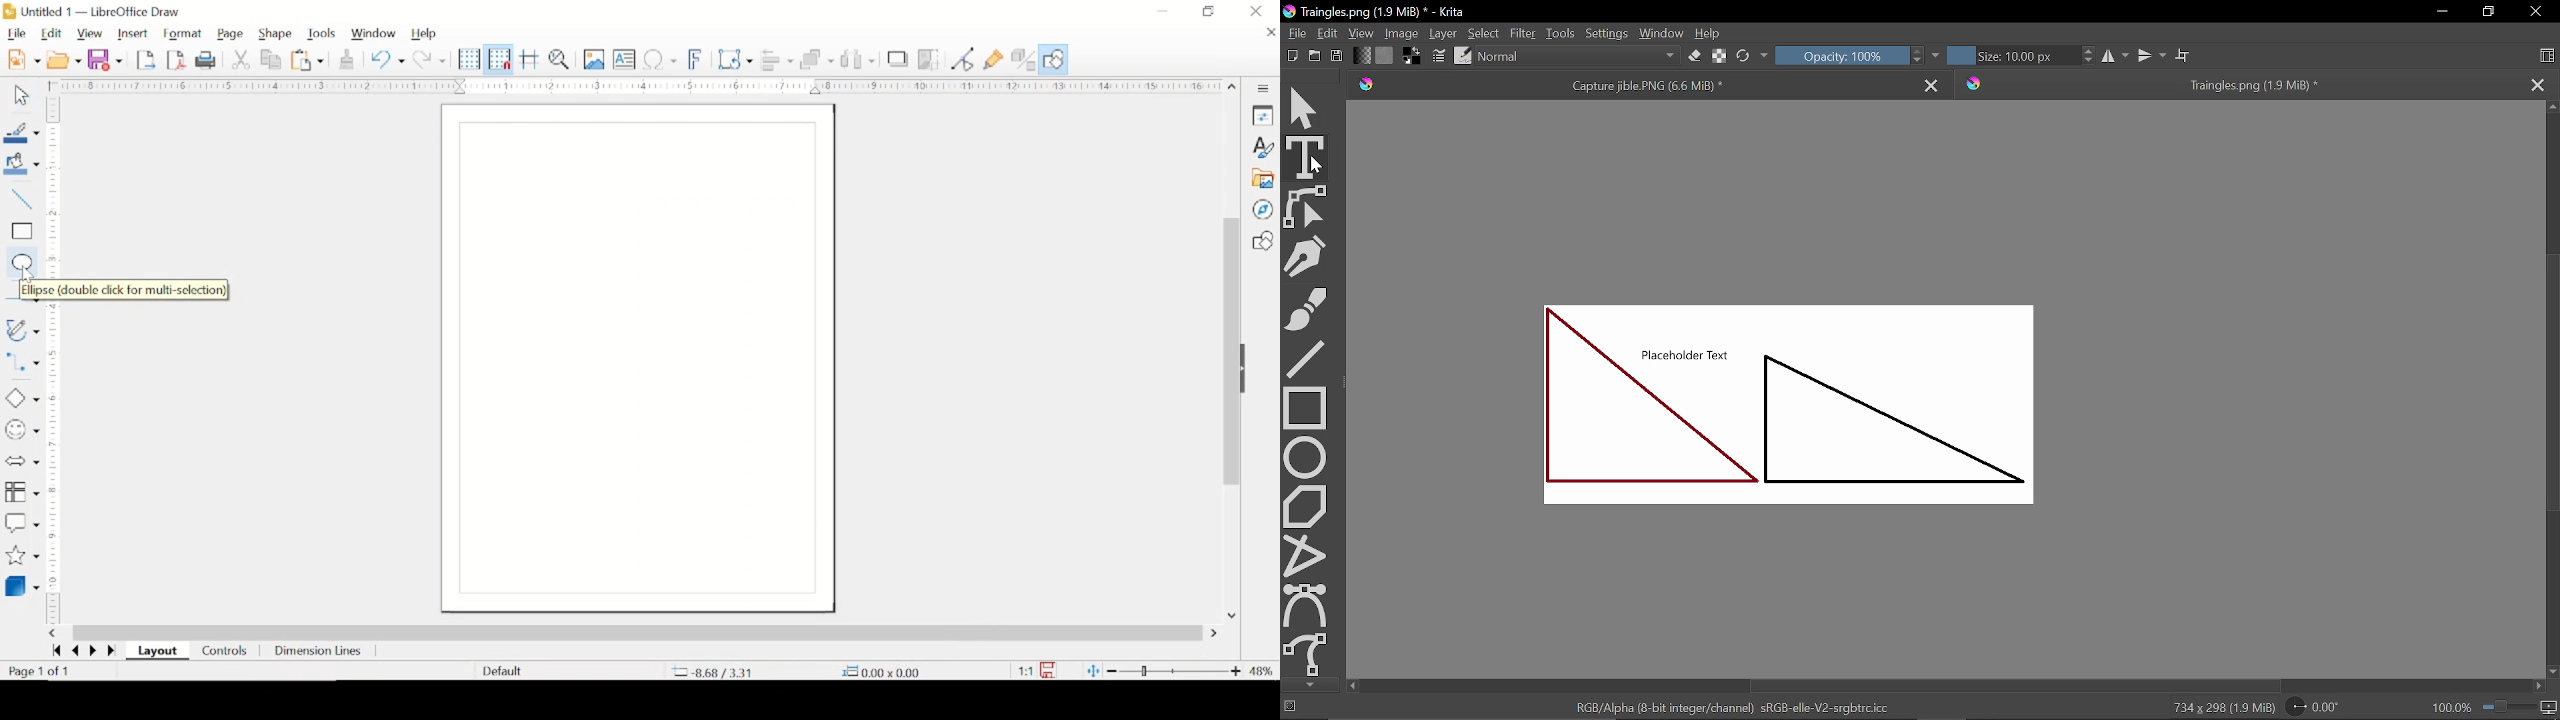  What do you see at coordinates (1375, 12) in the screenshot?
I see `Traingles.png (1.9 MiB) * - Krita` at bounding box center [1375, 12].